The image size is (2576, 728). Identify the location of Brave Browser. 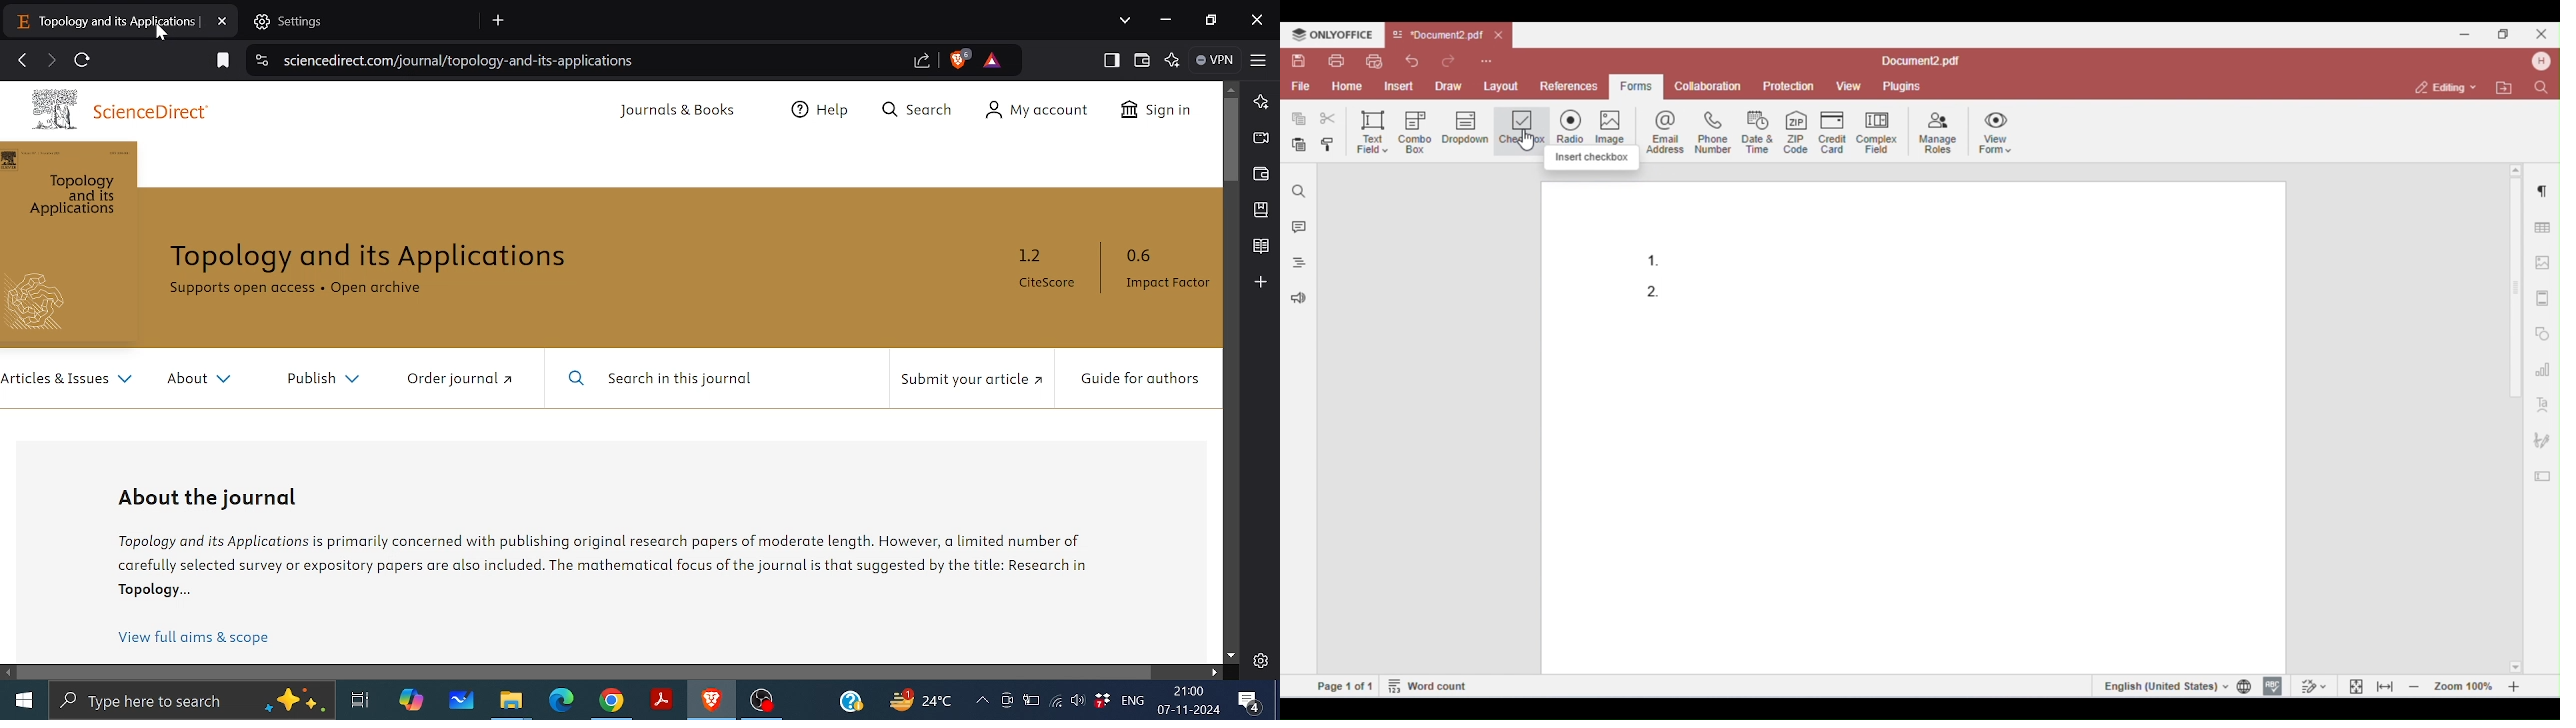
(711, 701).